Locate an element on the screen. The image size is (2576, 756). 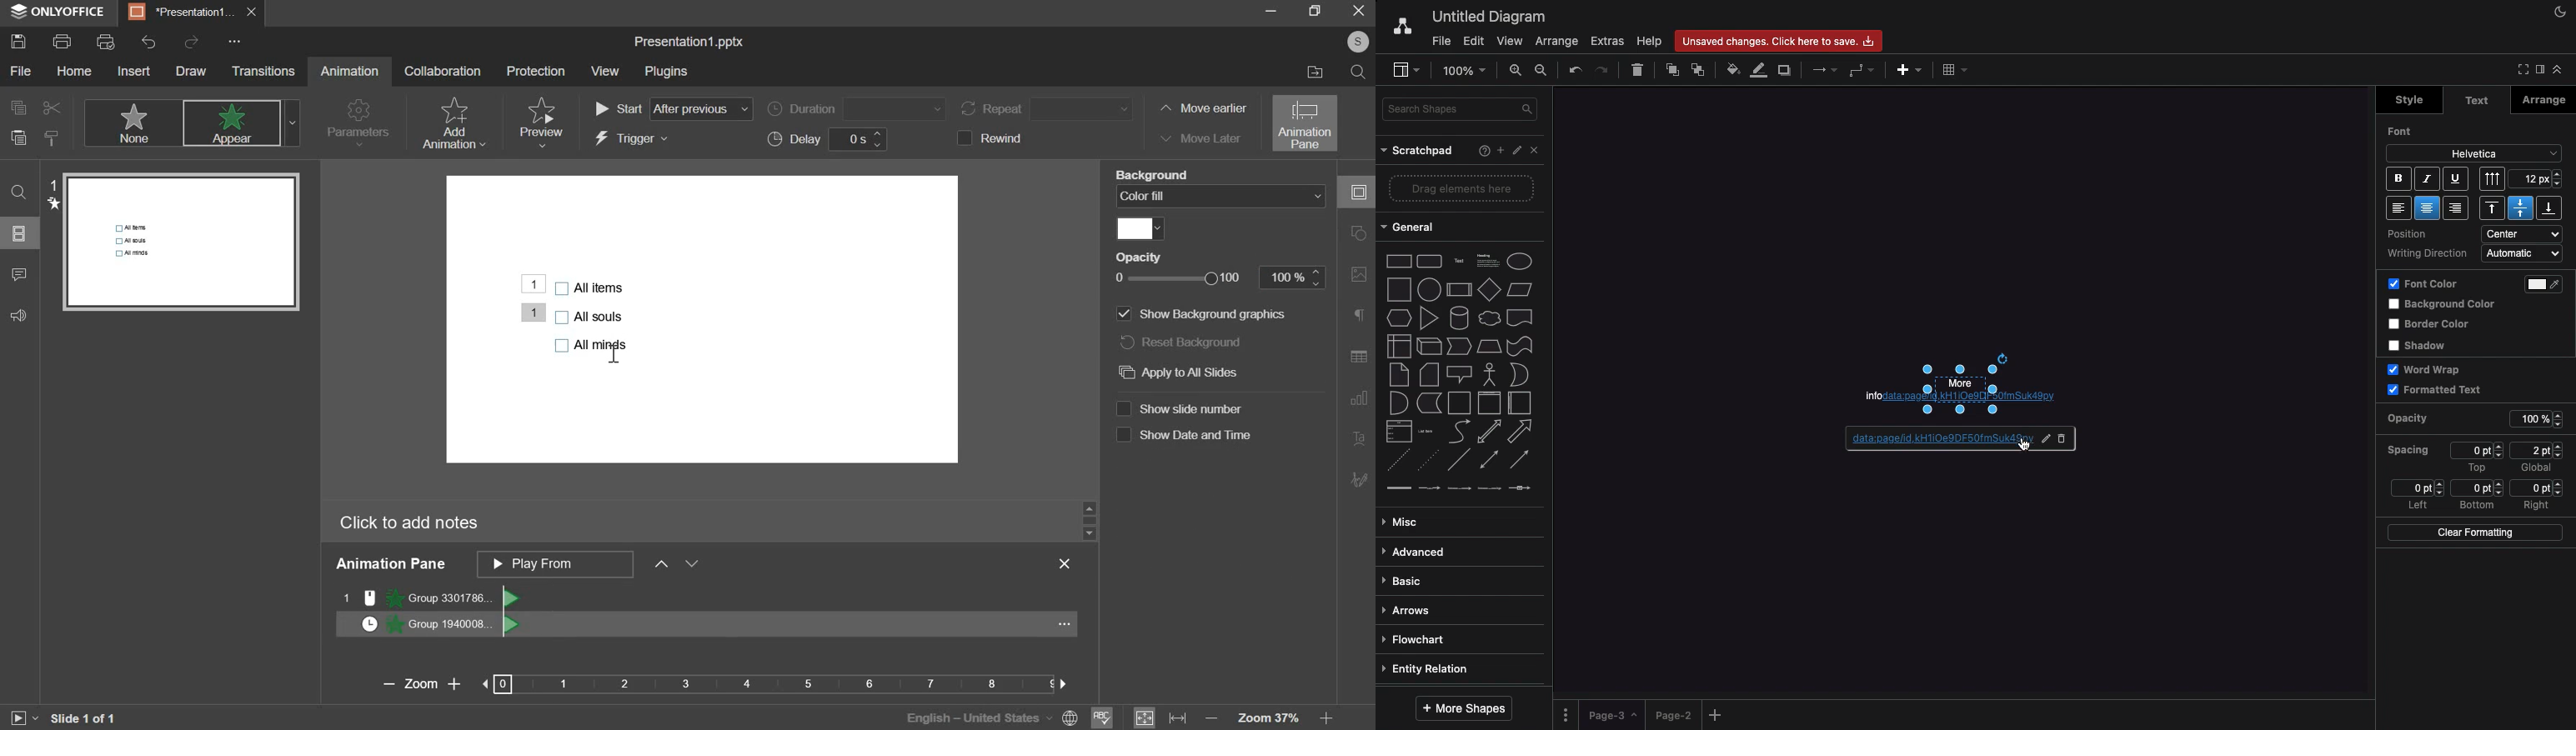
Table is located at coordinates (1956, 69).